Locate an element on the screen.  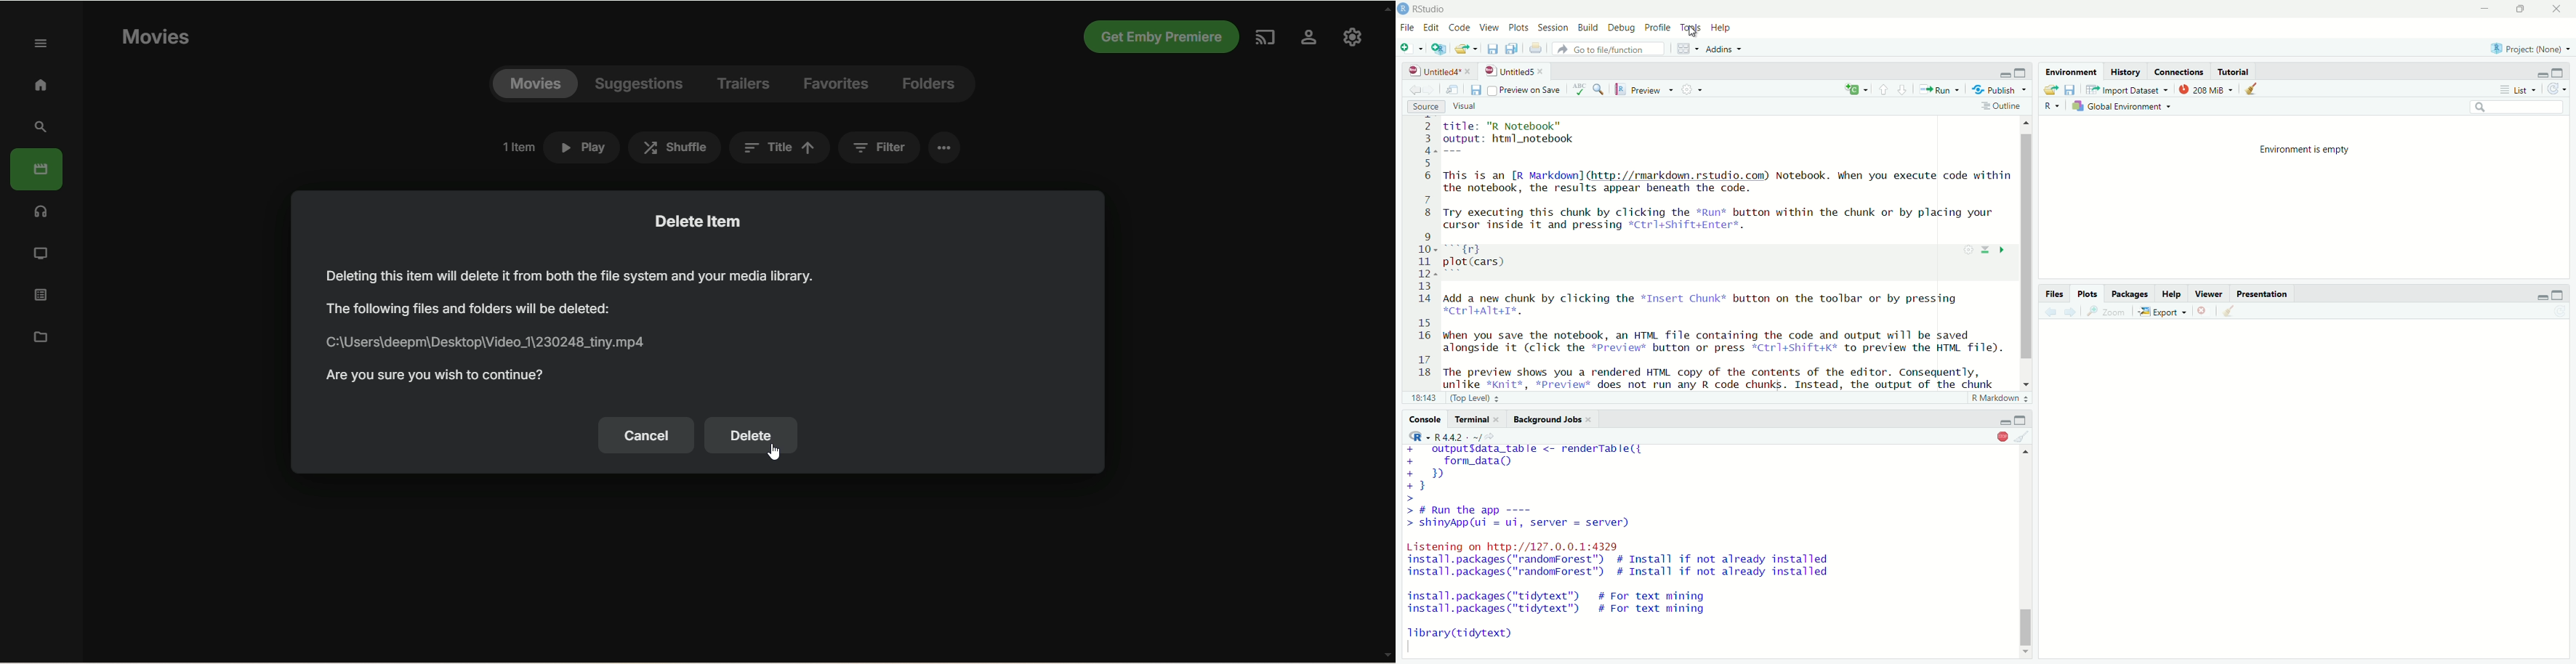
Viewer is located at coordinates (2213, 295).